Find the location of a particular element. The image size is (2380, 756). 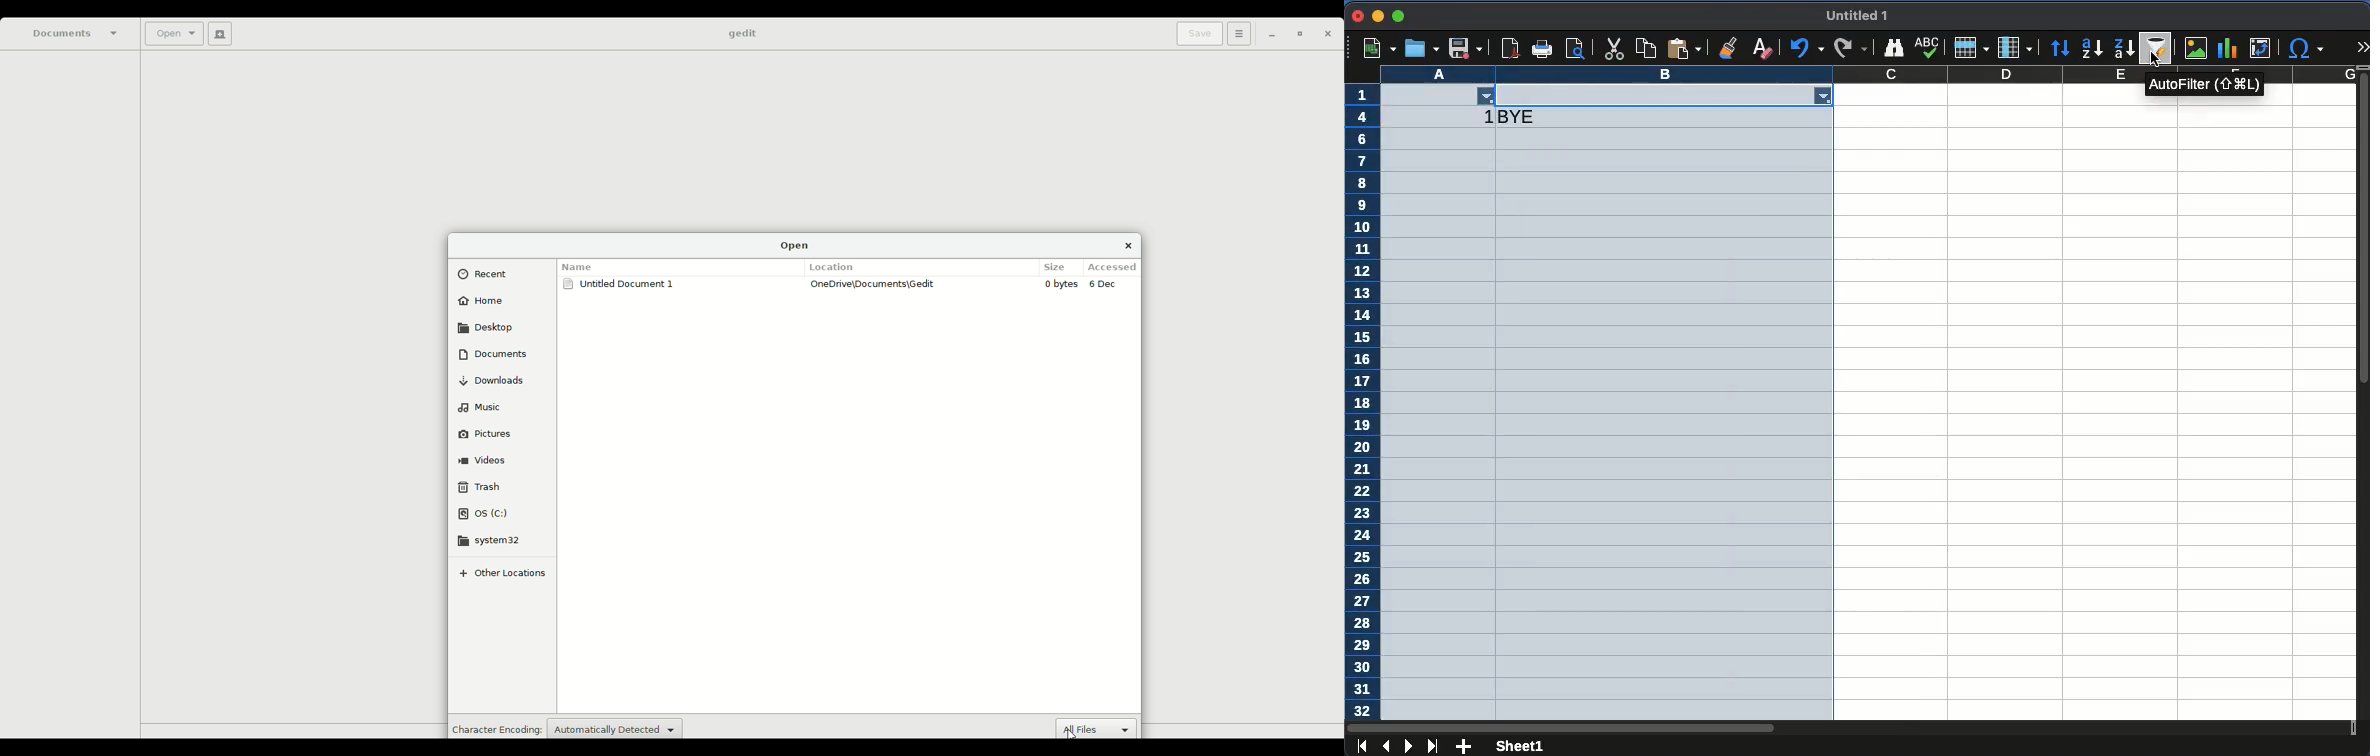

Pictures is located at coordinates (493, 432).